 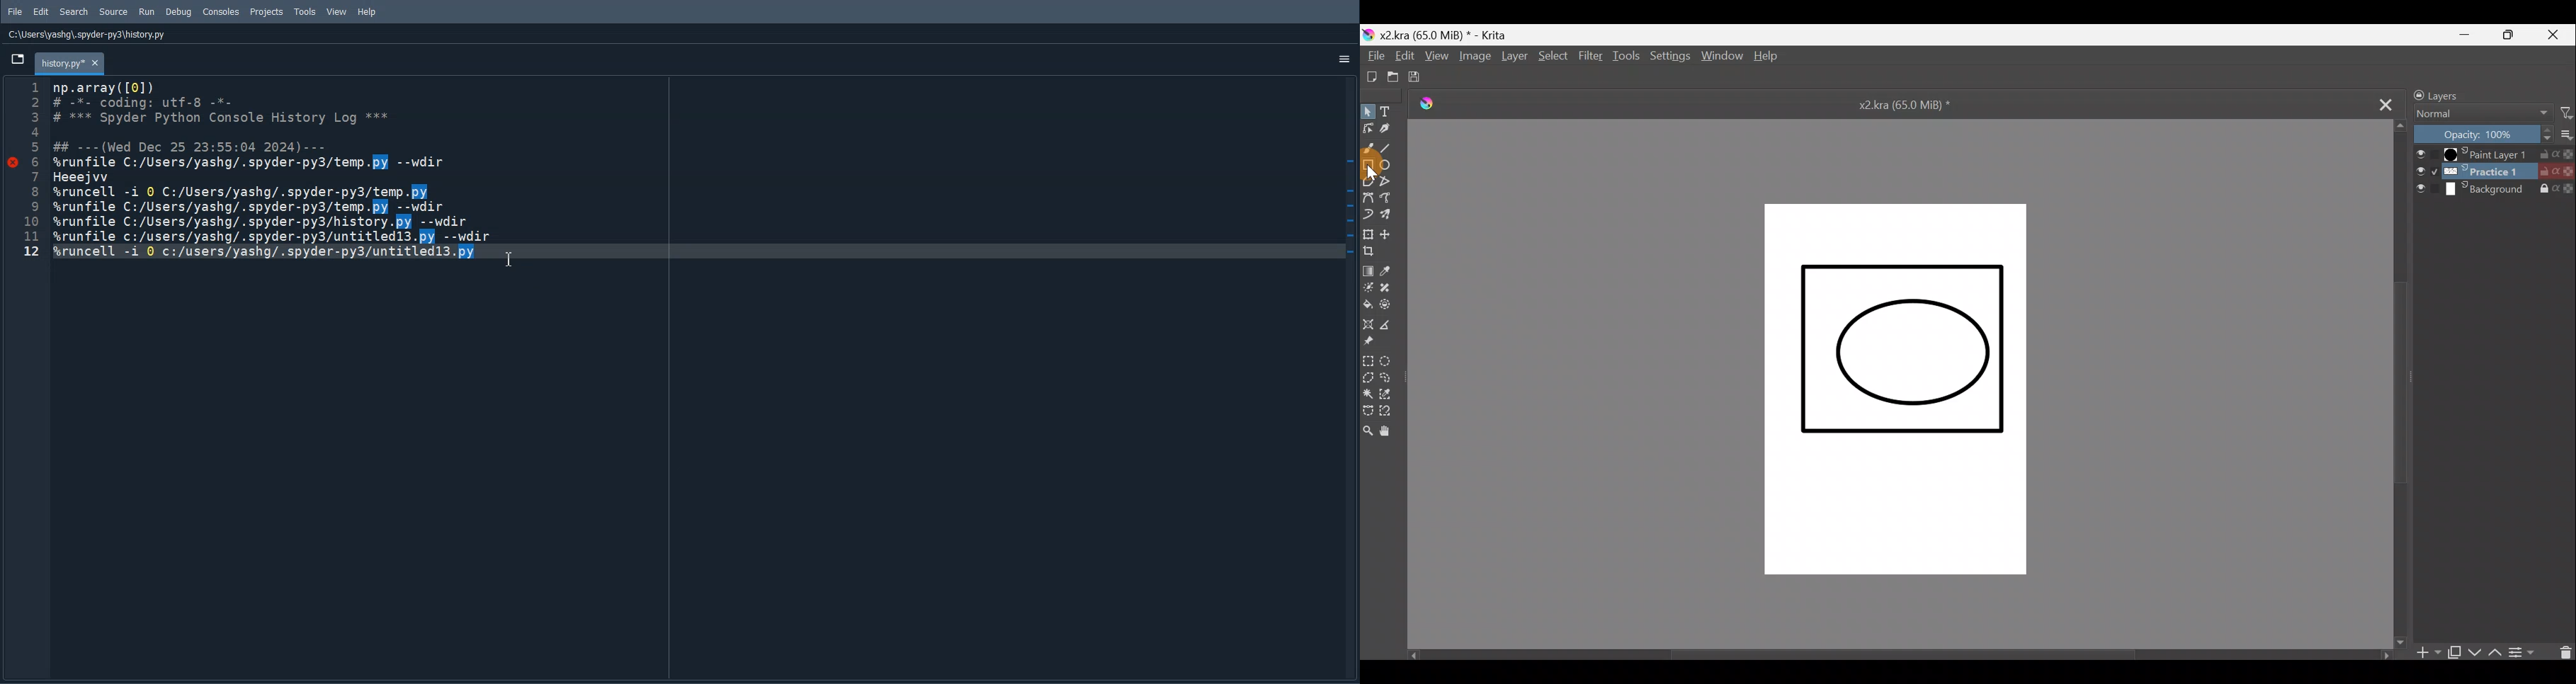 I want to click on Source, so click(x=115, y=11).